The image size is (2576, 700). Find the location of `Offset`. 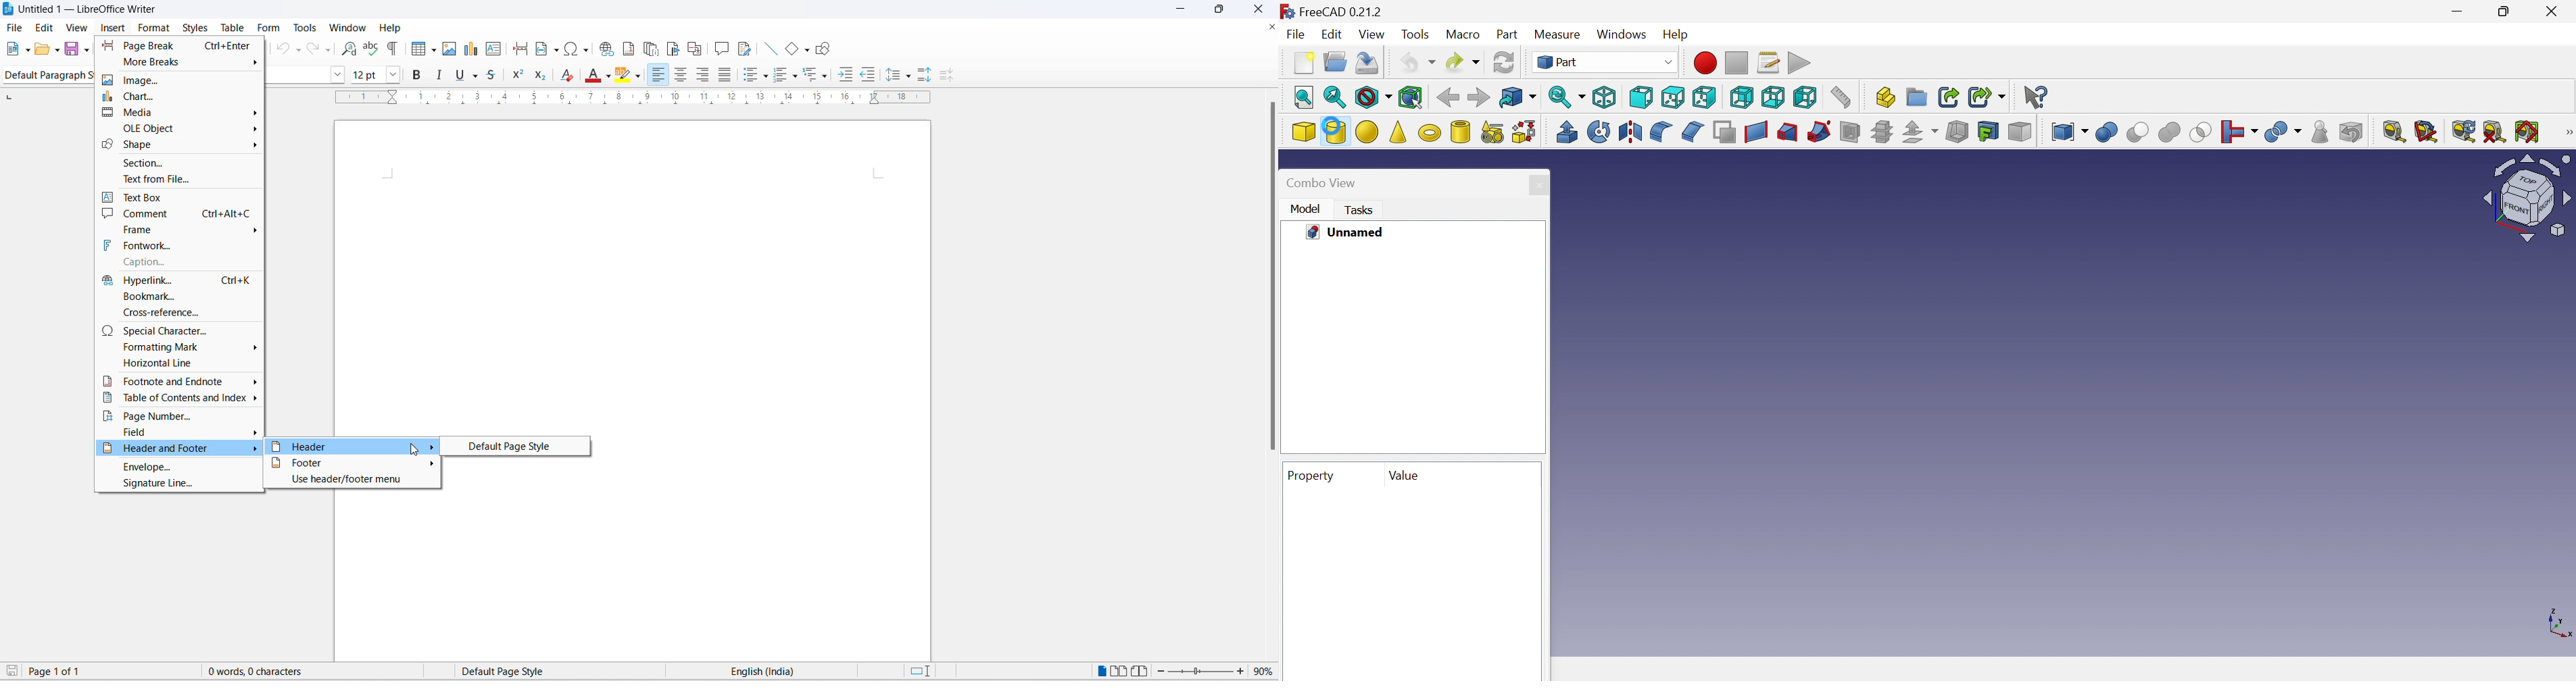

Offset is located at coordinates (1920, 133).